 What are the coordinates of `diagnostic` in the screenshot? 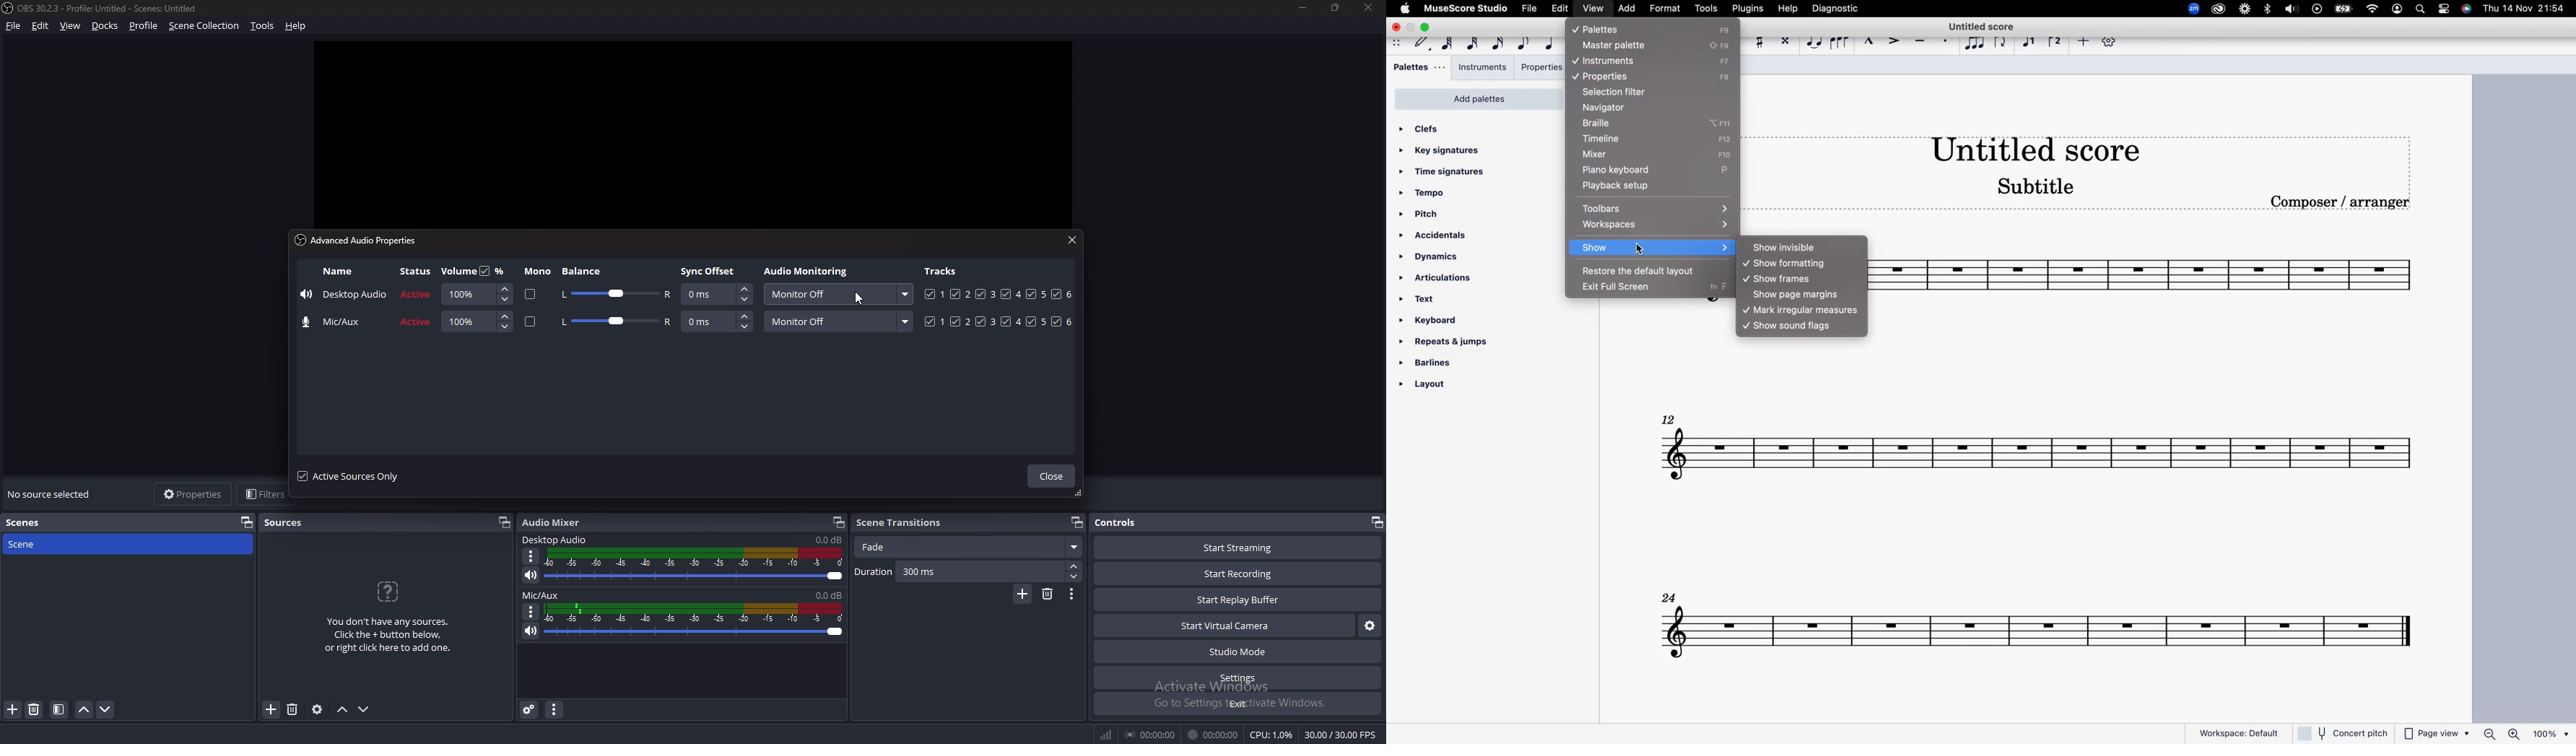 It's located at (1835, 8).